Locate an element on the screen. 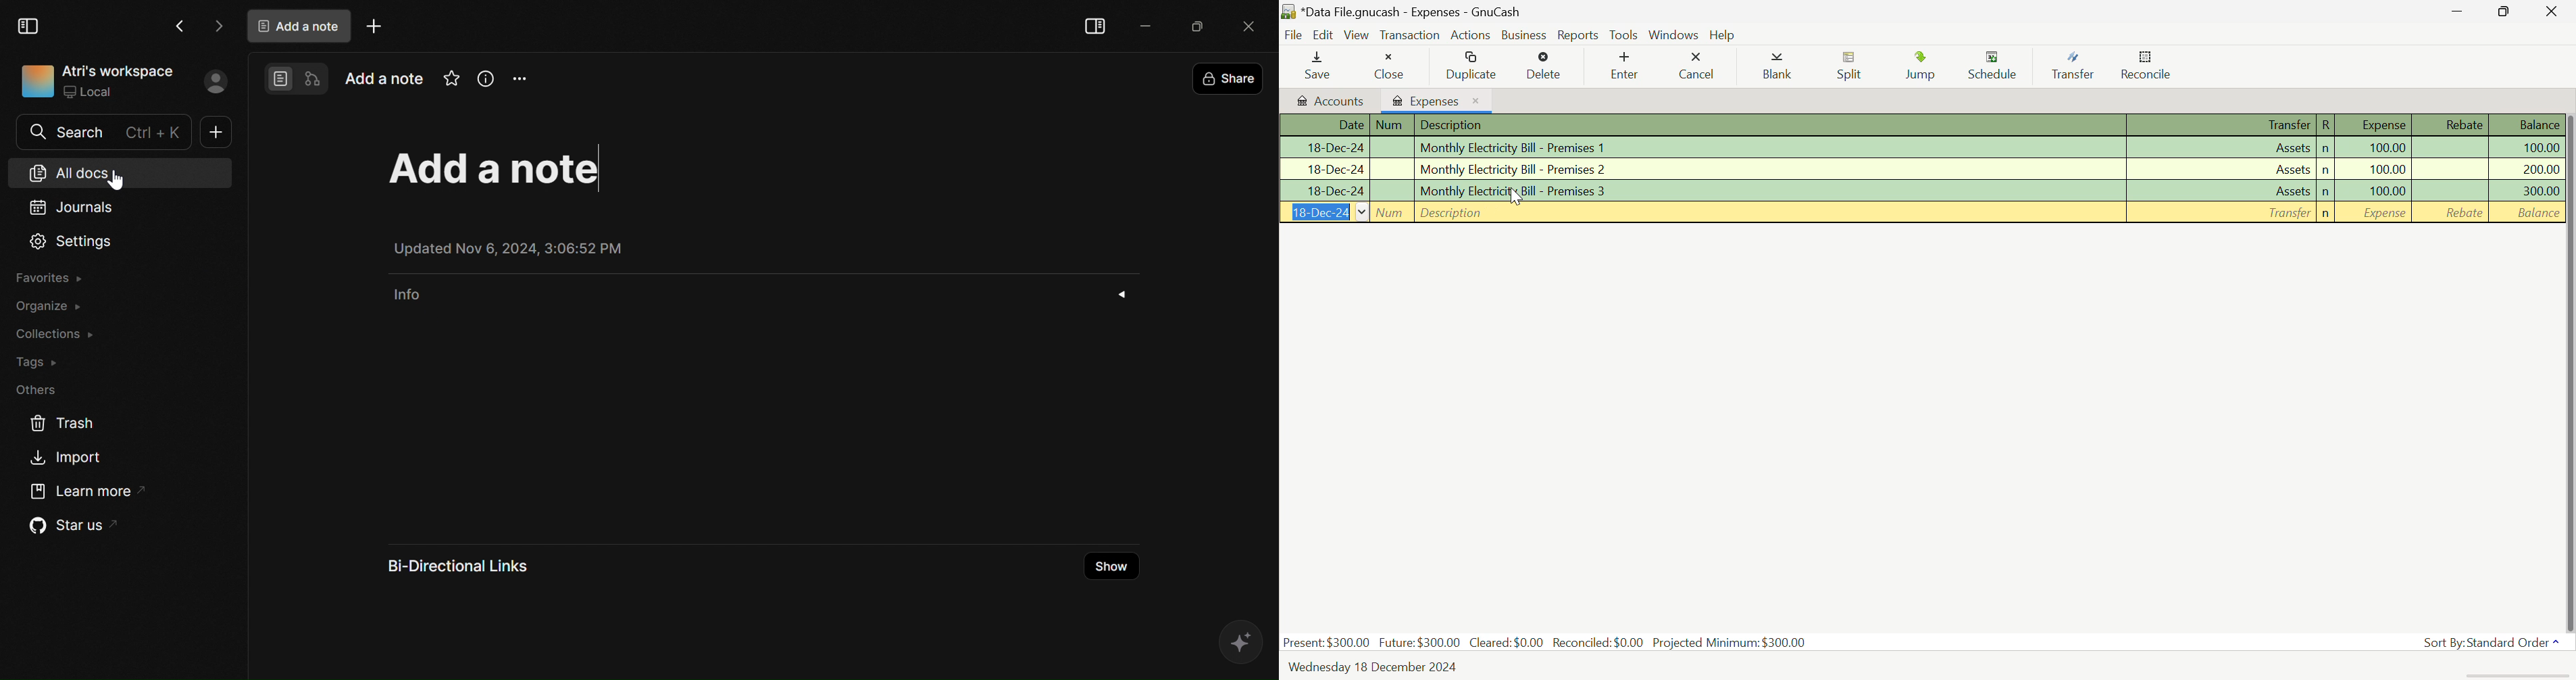 The width and height of the screenshot is (2576, 700). New Transaction Entry Row is located at coordinates (1920, 213).